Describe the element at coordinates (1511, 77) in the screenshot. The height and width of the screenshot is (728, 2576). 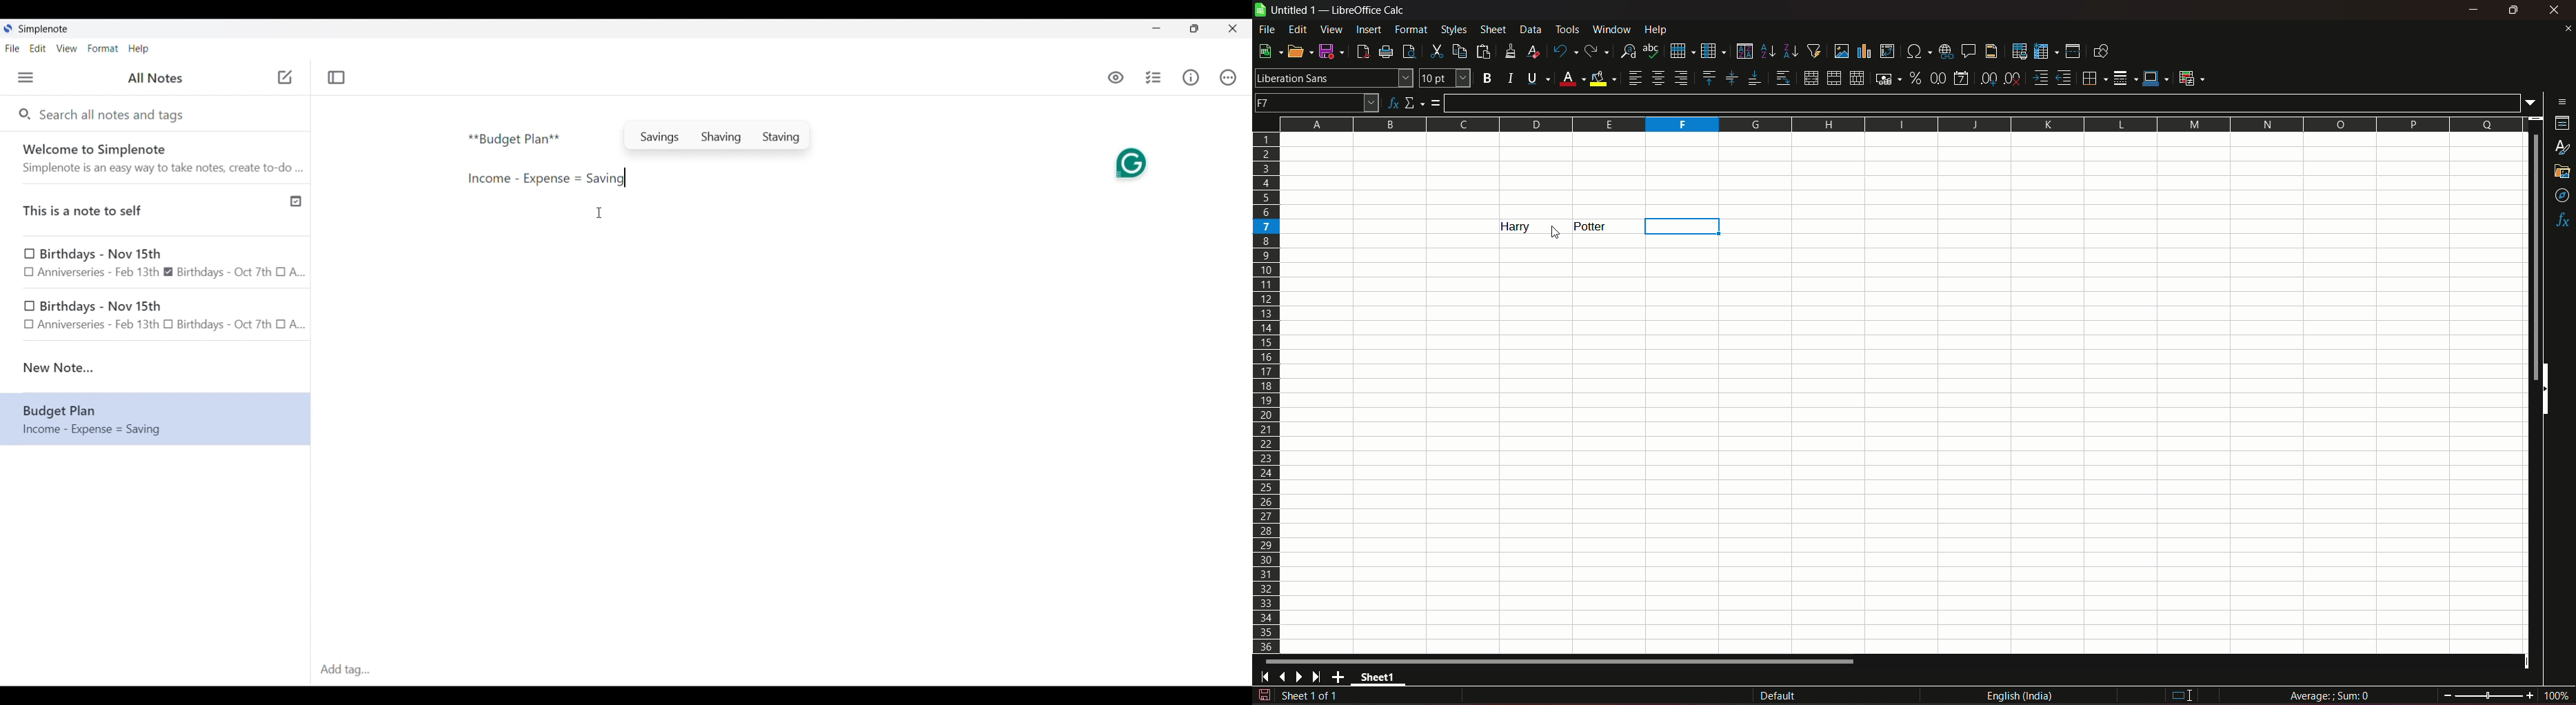
I see `italic` at that location.